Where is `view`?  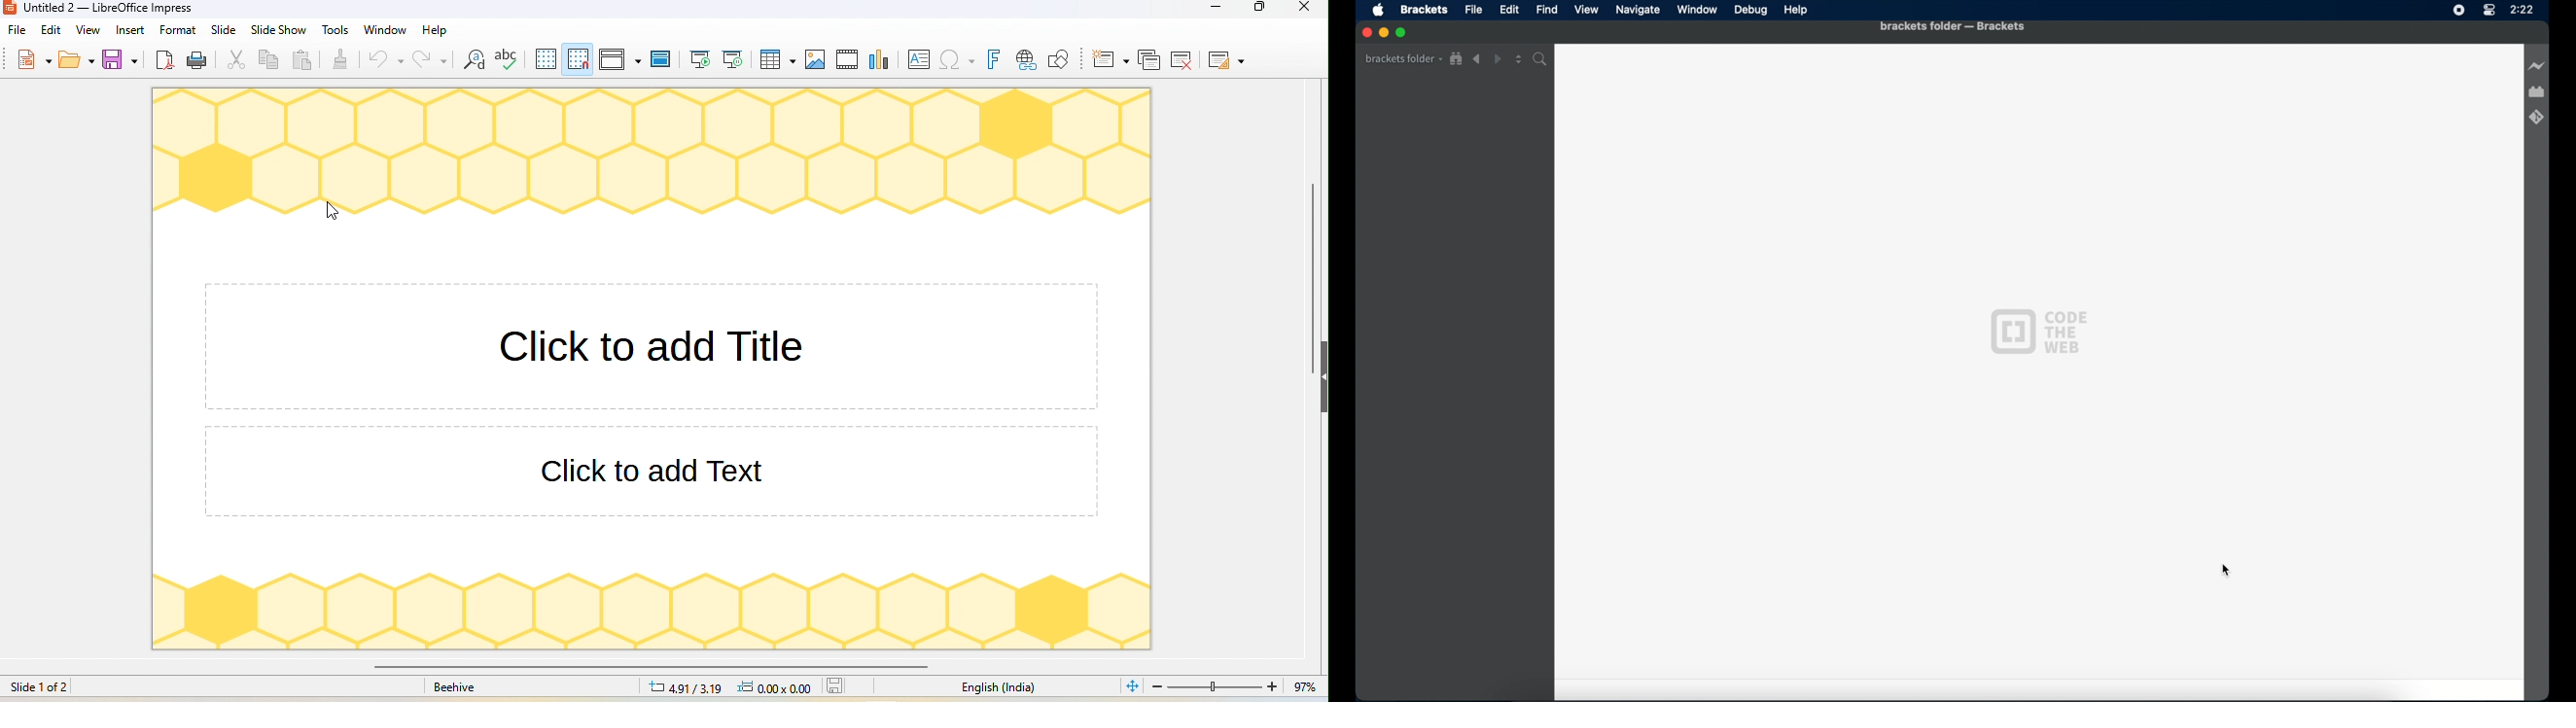
view is located at coordinates (1586, 10).